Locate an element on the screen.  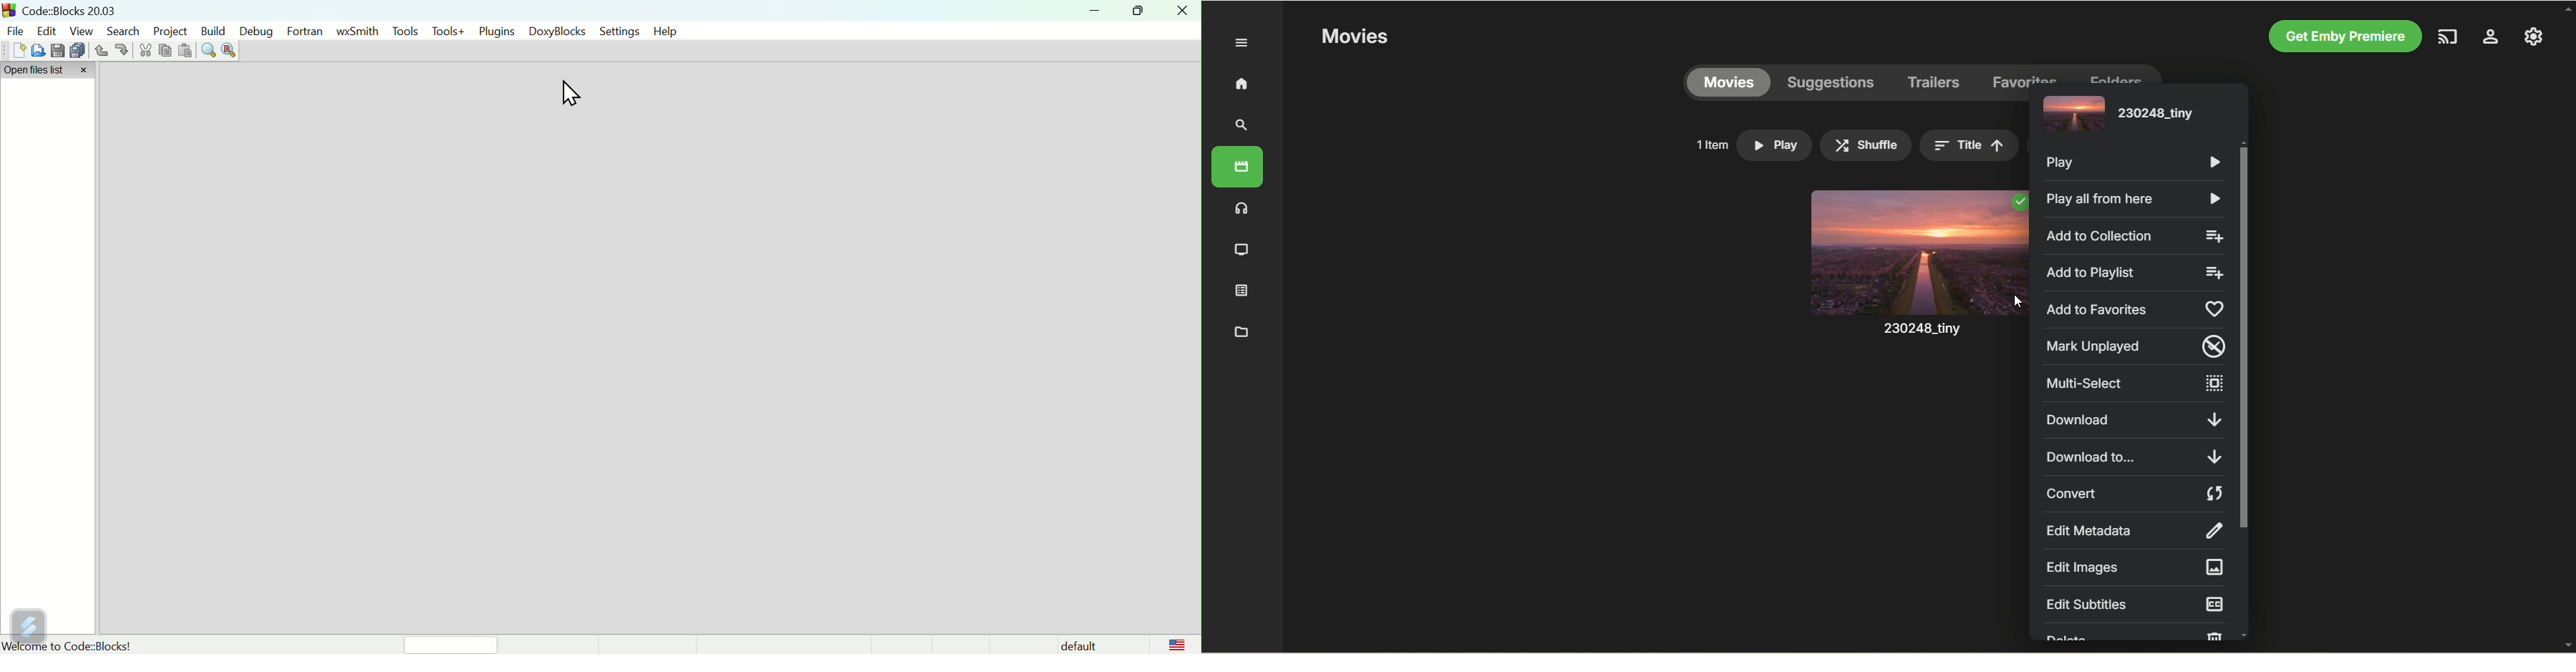
manage emby  server is located at coordinates (2534, 36).